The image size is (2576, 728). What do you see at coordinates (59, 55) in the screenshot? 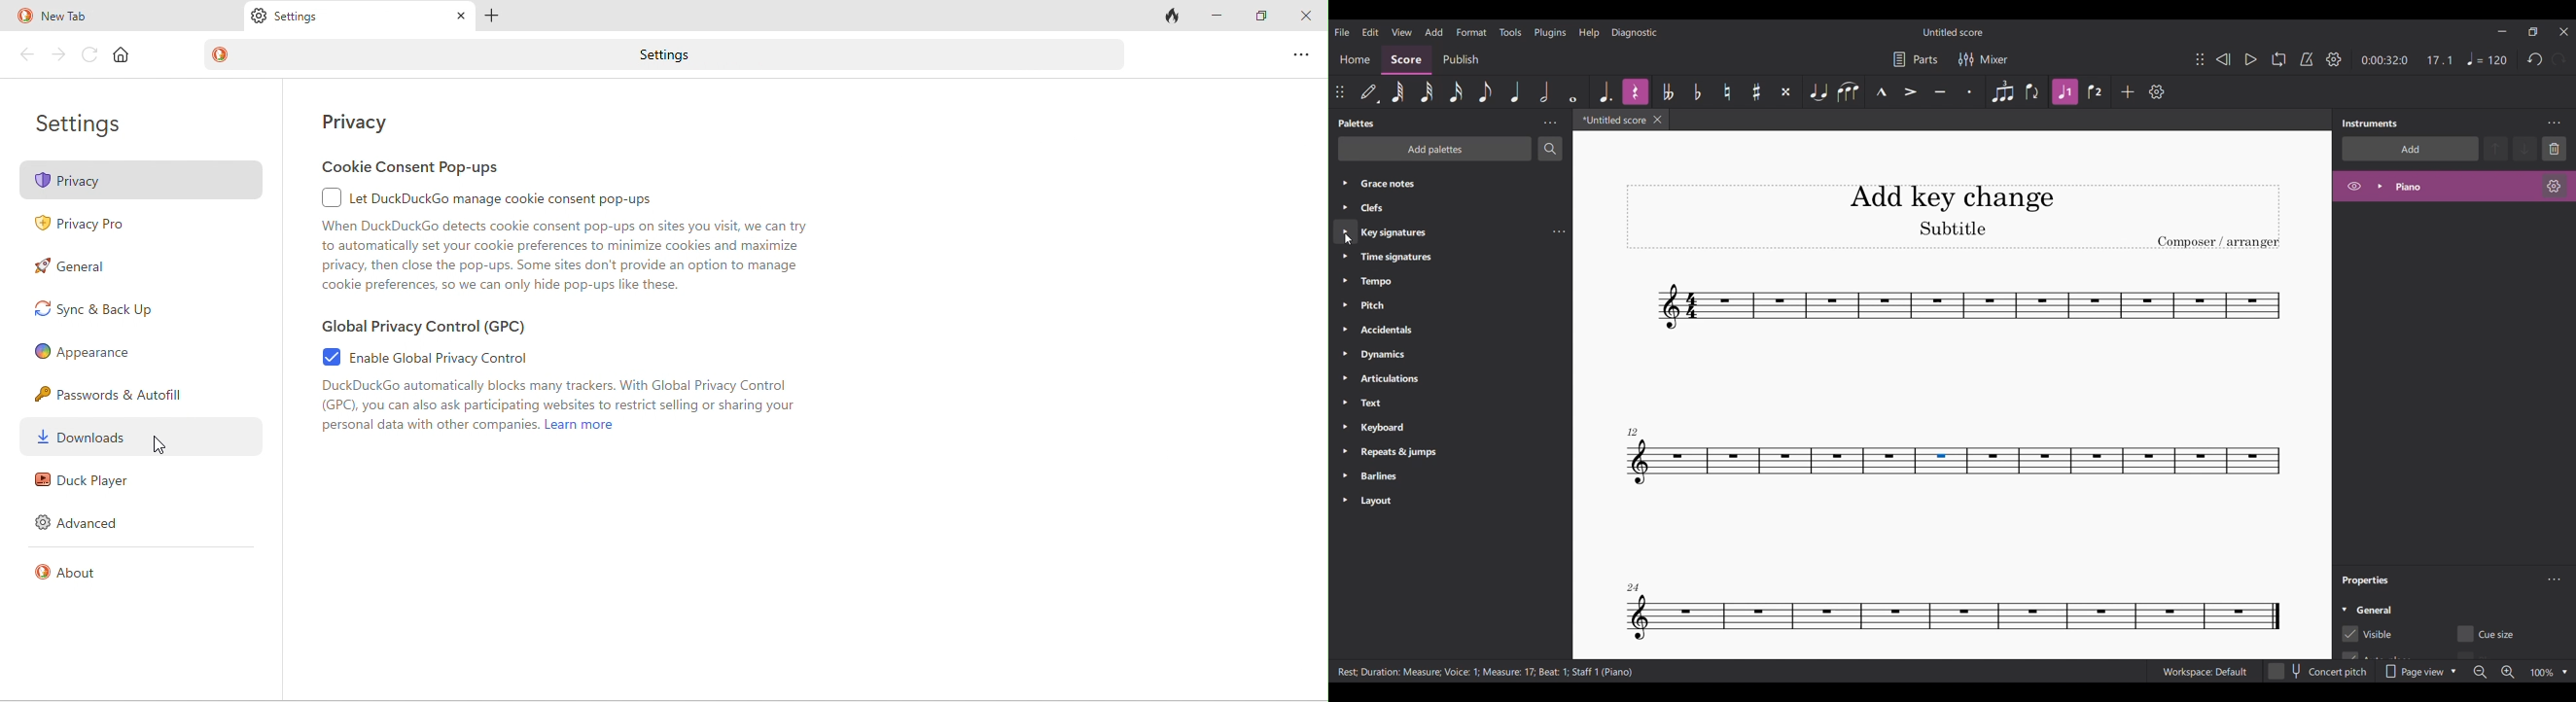
I see `forward` at bounding box center [59, 55].